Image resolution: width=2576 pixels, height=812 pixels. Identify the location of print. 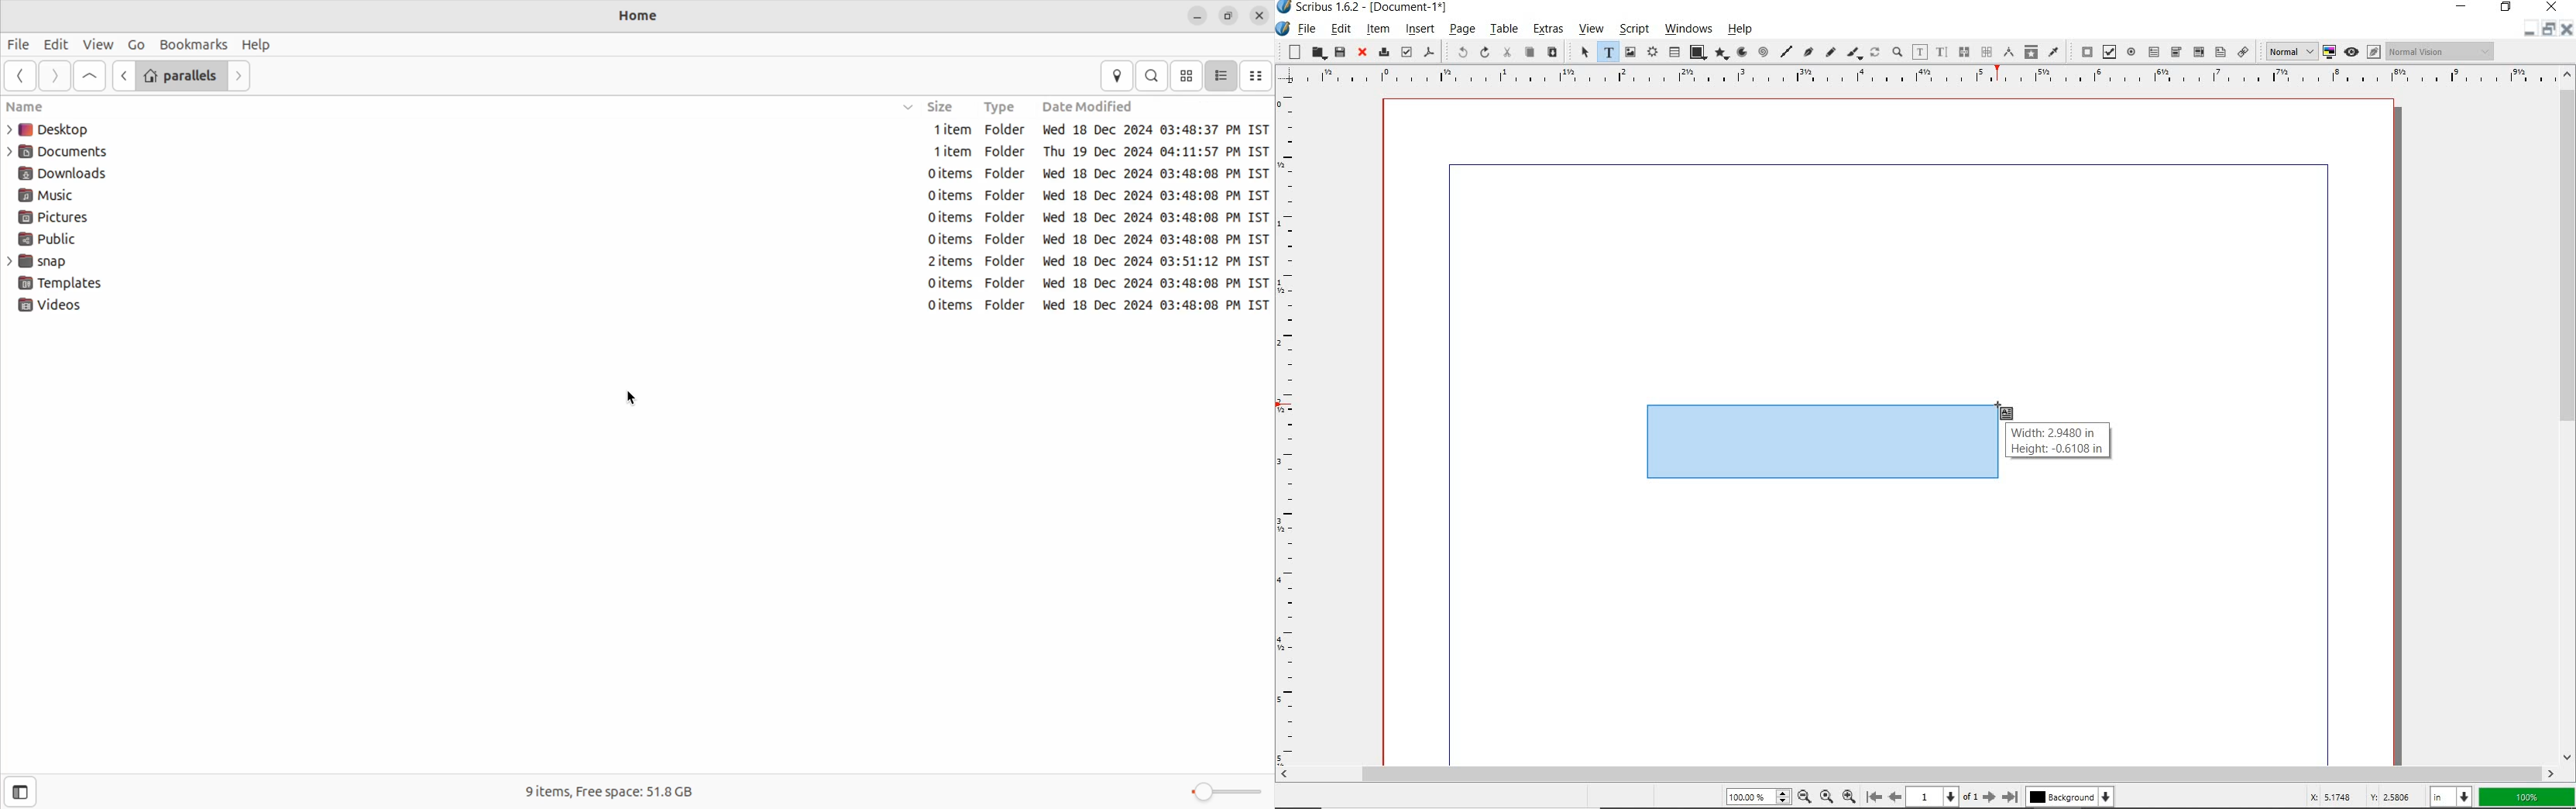
(1382, 51).